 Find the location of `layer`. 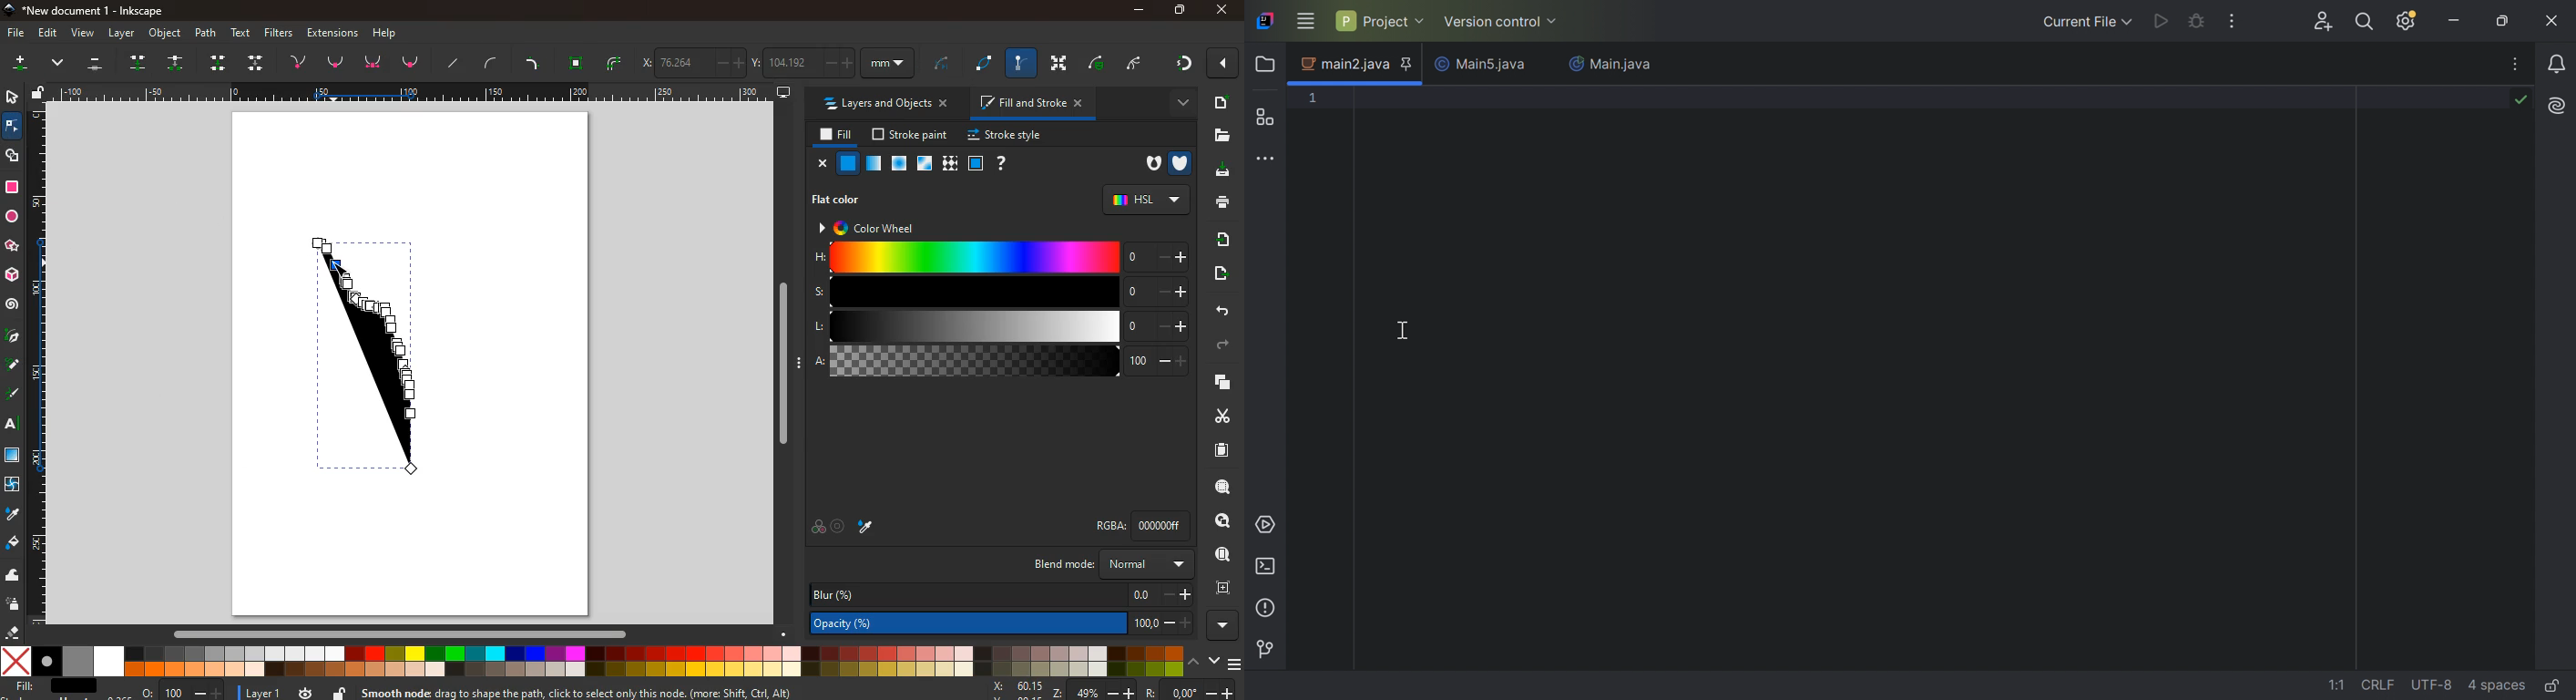

layer is located at coordinates (122, 33).